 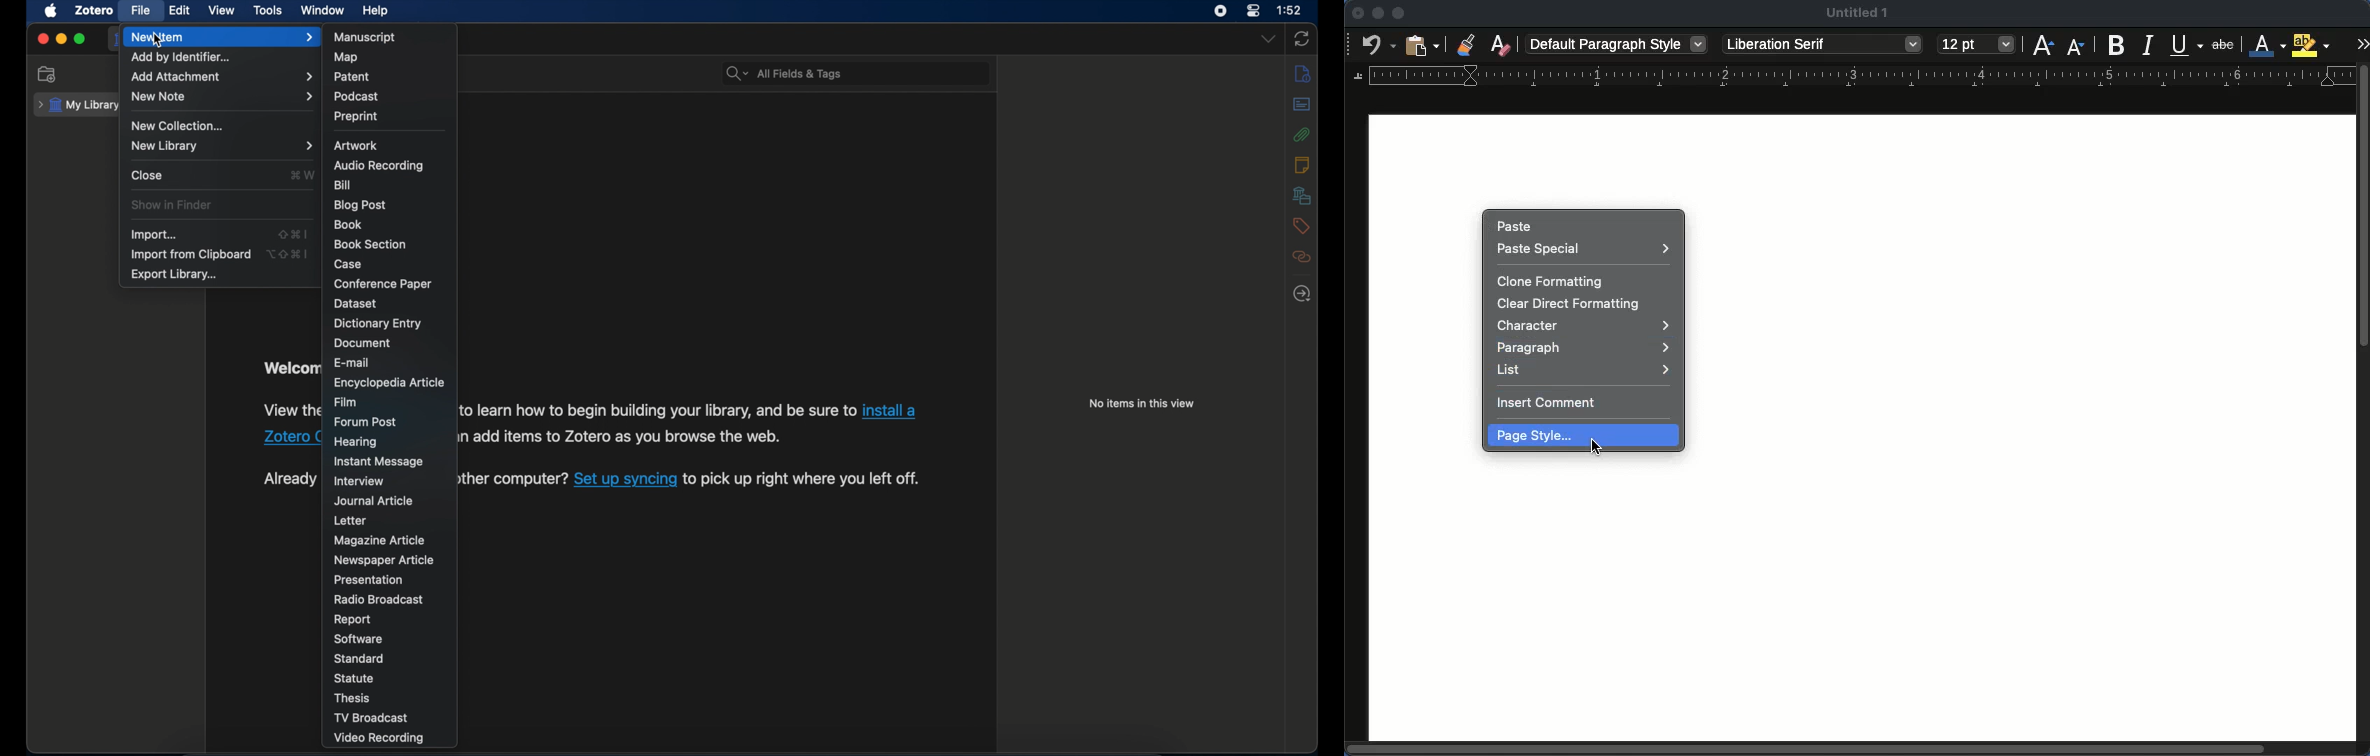 What do you see at coordinates (379, 323) in the screenshot?
I see `dictionary entry` at bounding box center [379, 323].